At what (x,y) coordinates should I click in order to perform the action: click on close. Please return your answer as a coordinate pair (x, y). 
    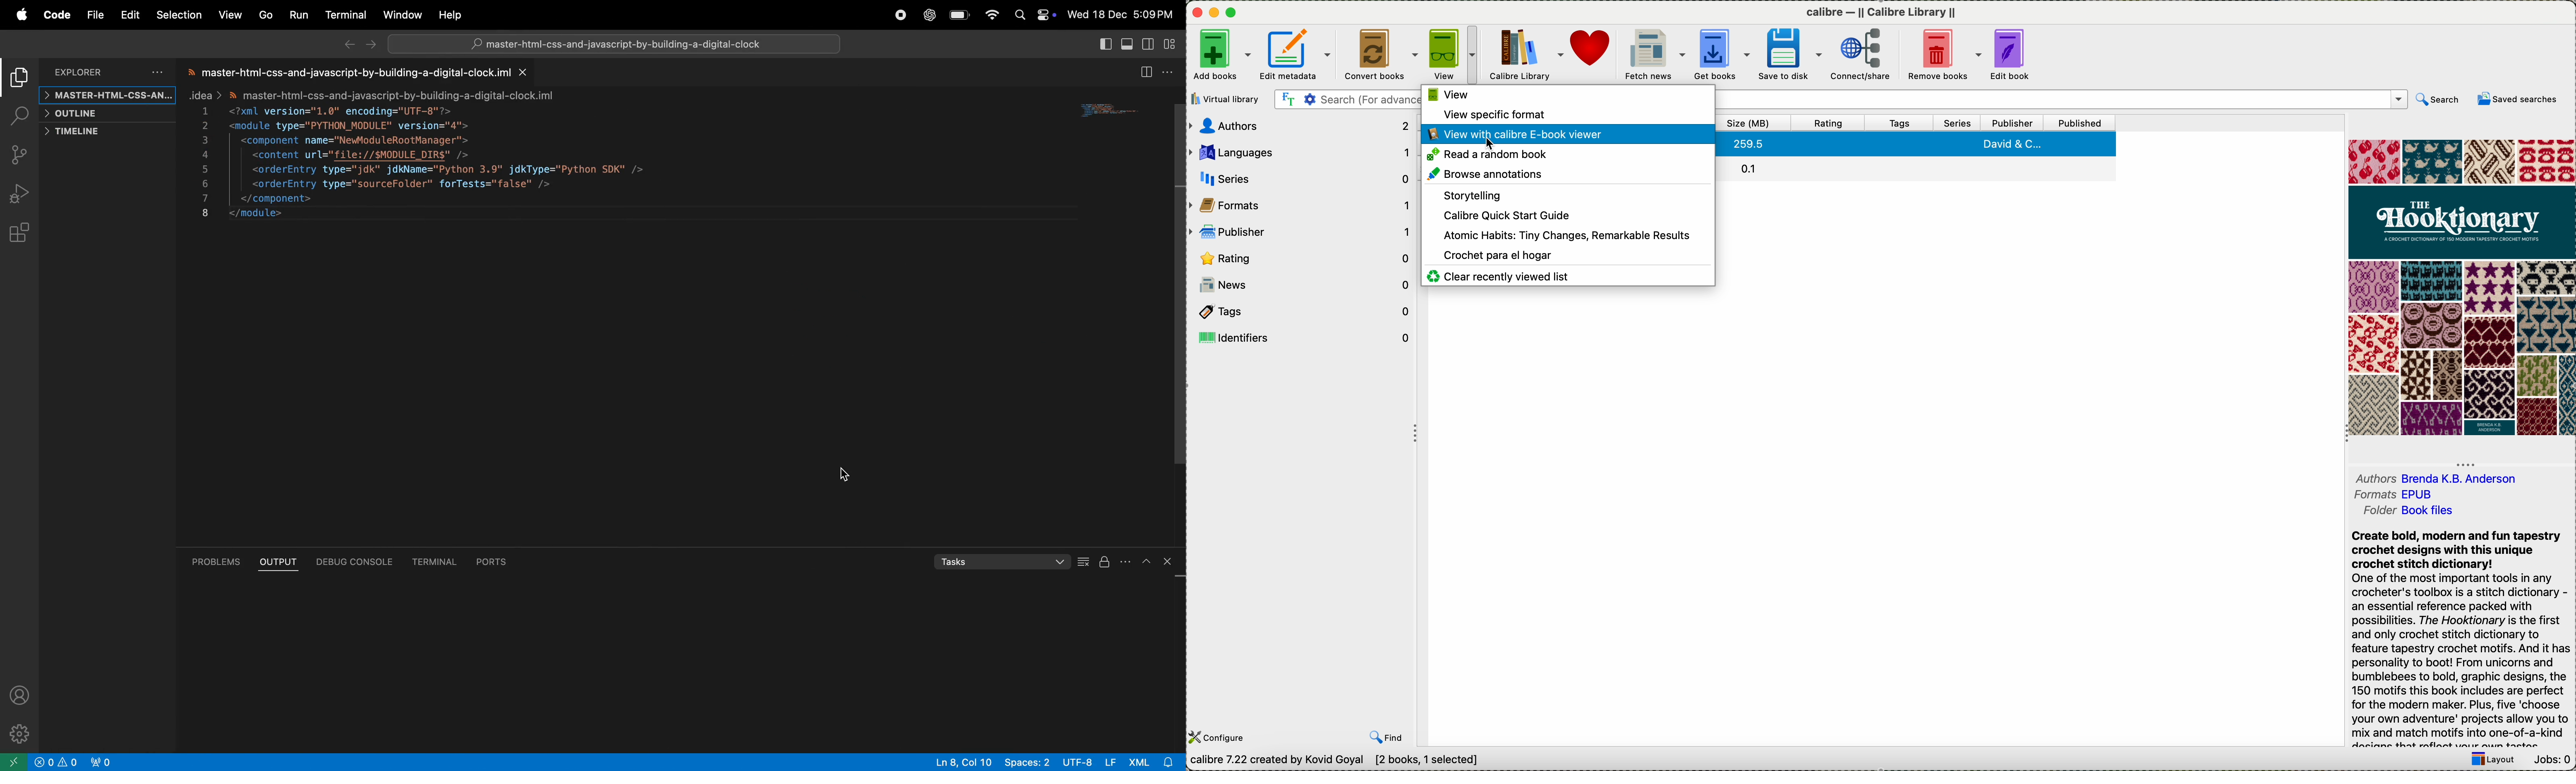
    Looking at the image, I should click on (1173, 561).